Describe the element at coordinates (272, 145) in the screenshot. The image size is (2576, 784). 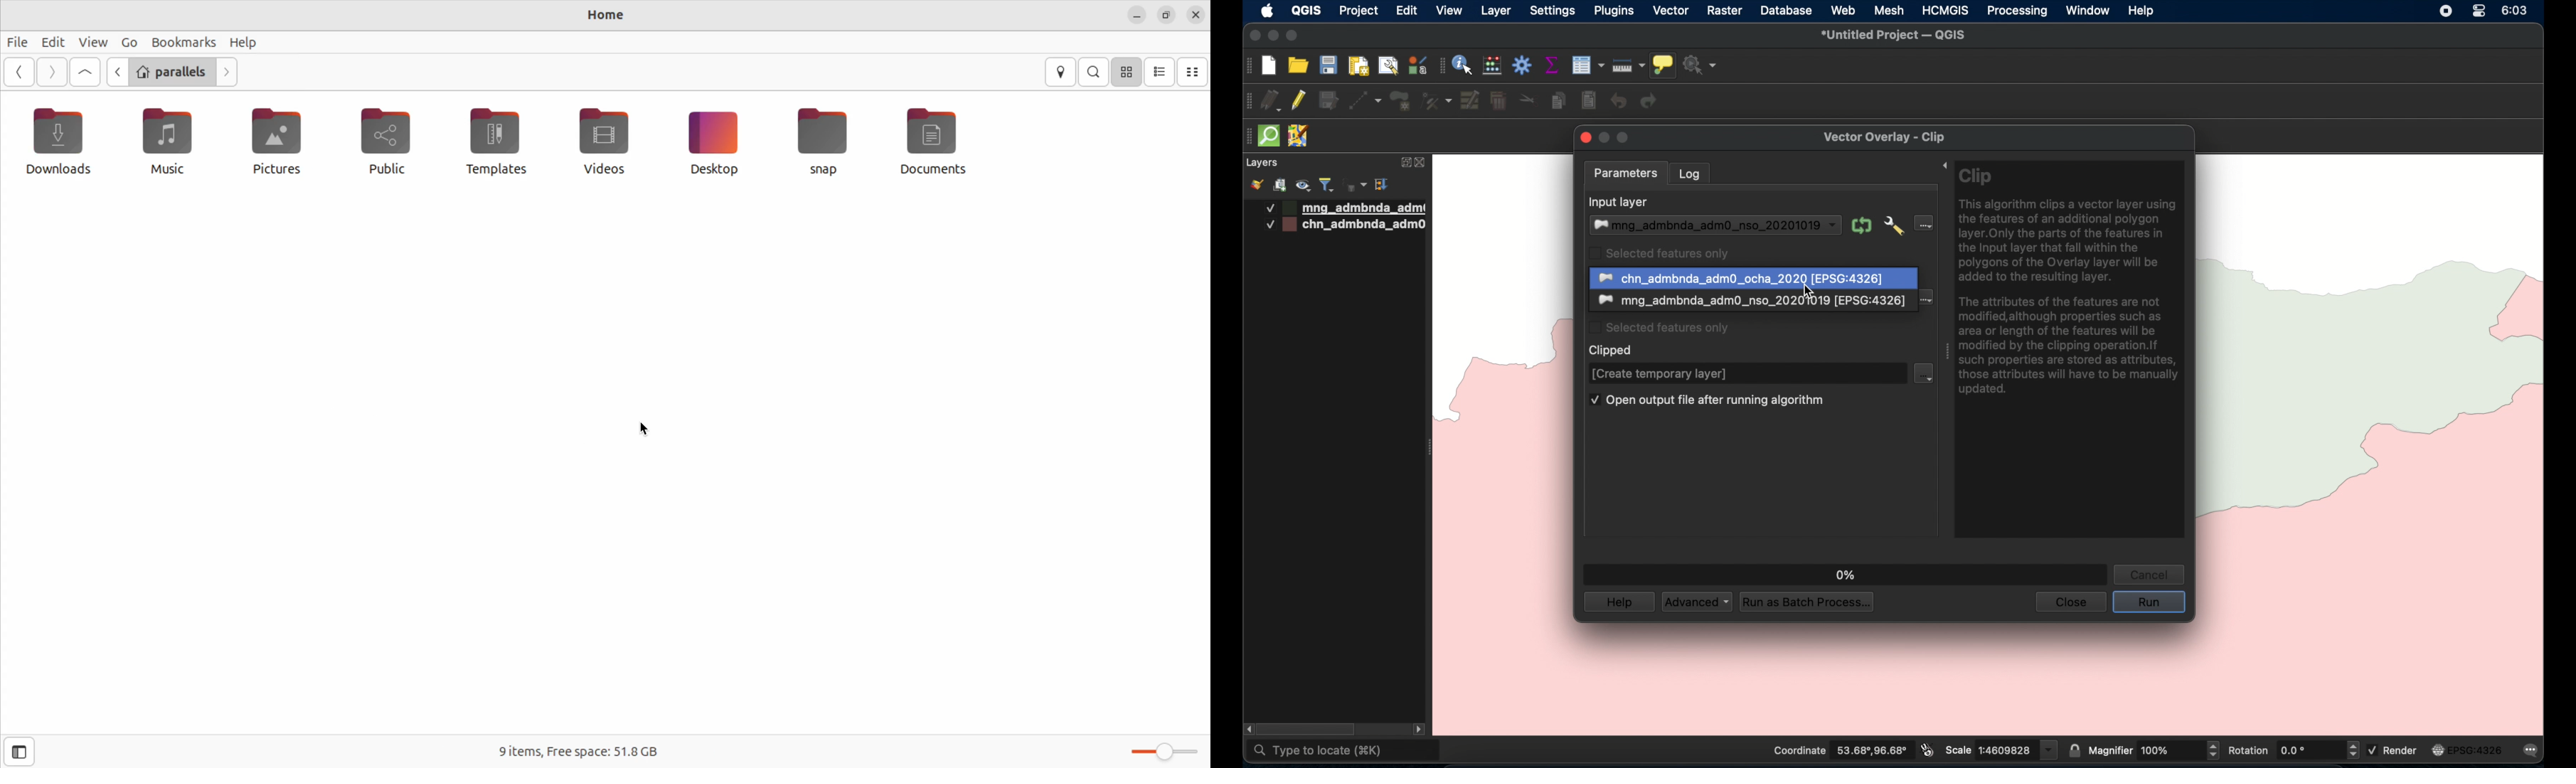
I see `pictures` at that location.